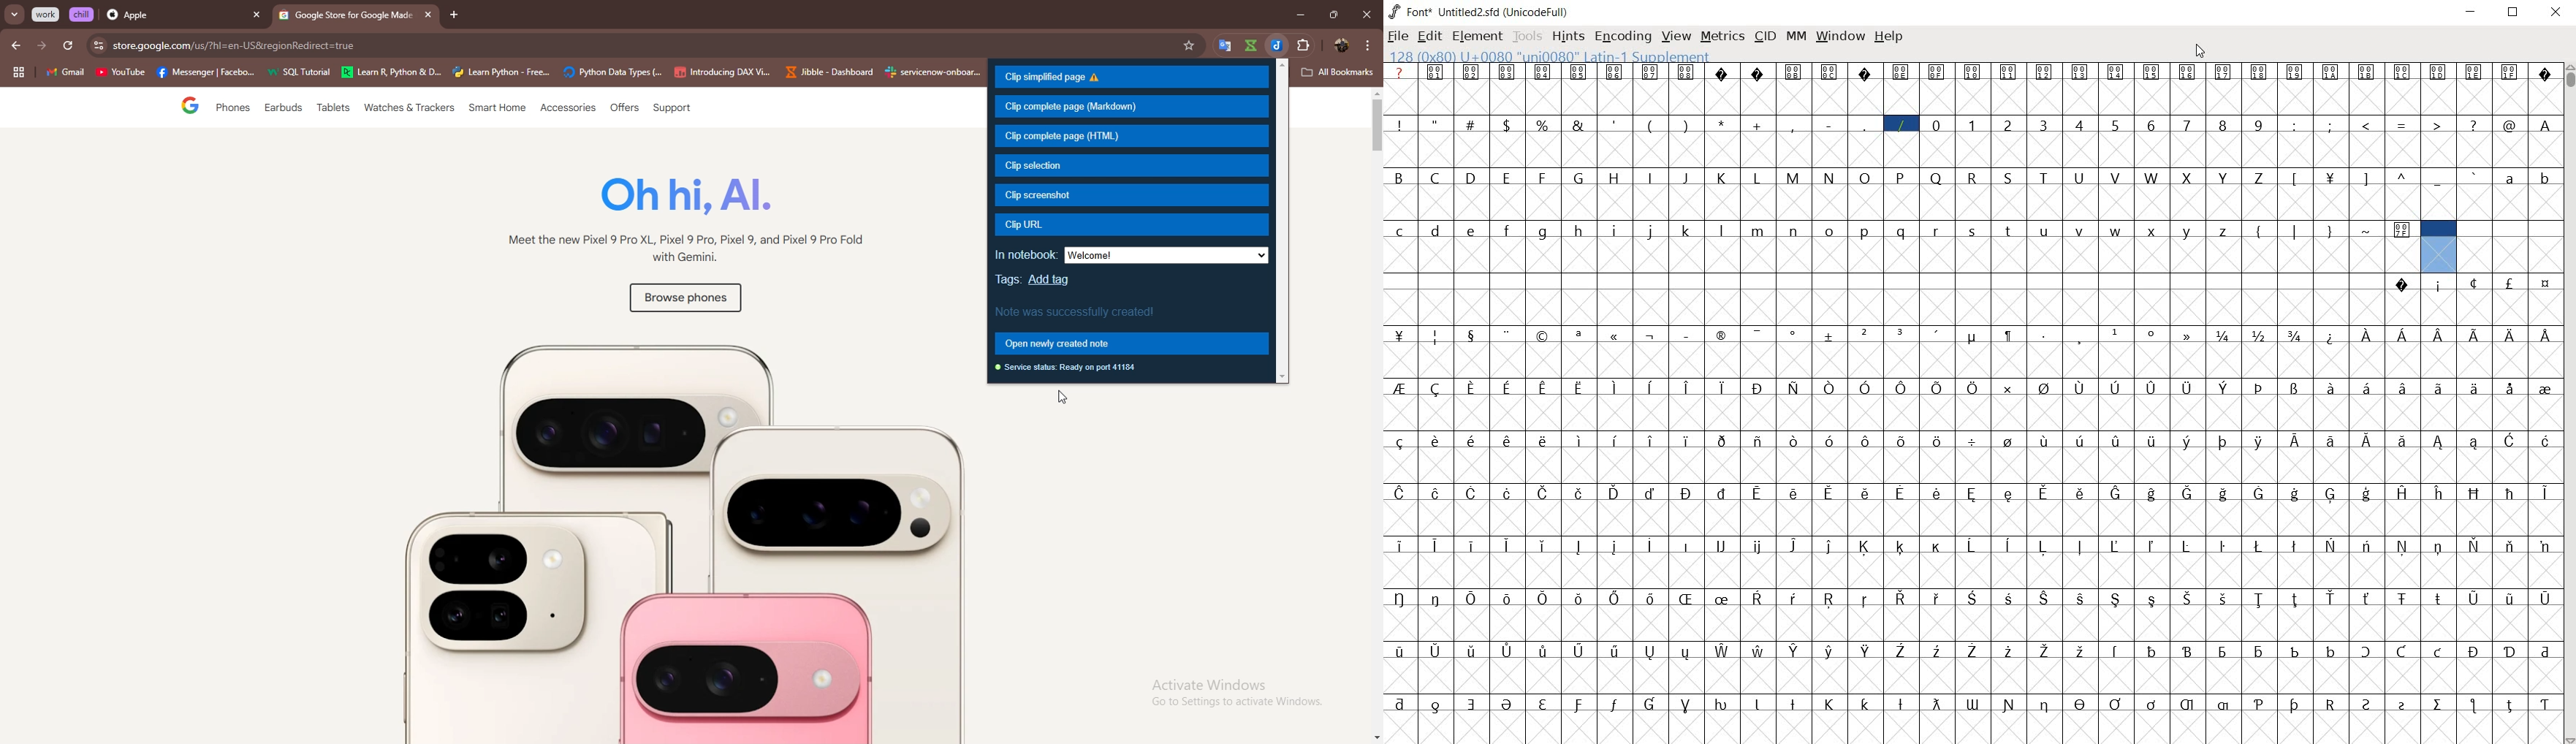  What do you see at coordinates (392, 73) in the screenshot?
I see `Learn R &Pytho` at bounding box center [392, 73].